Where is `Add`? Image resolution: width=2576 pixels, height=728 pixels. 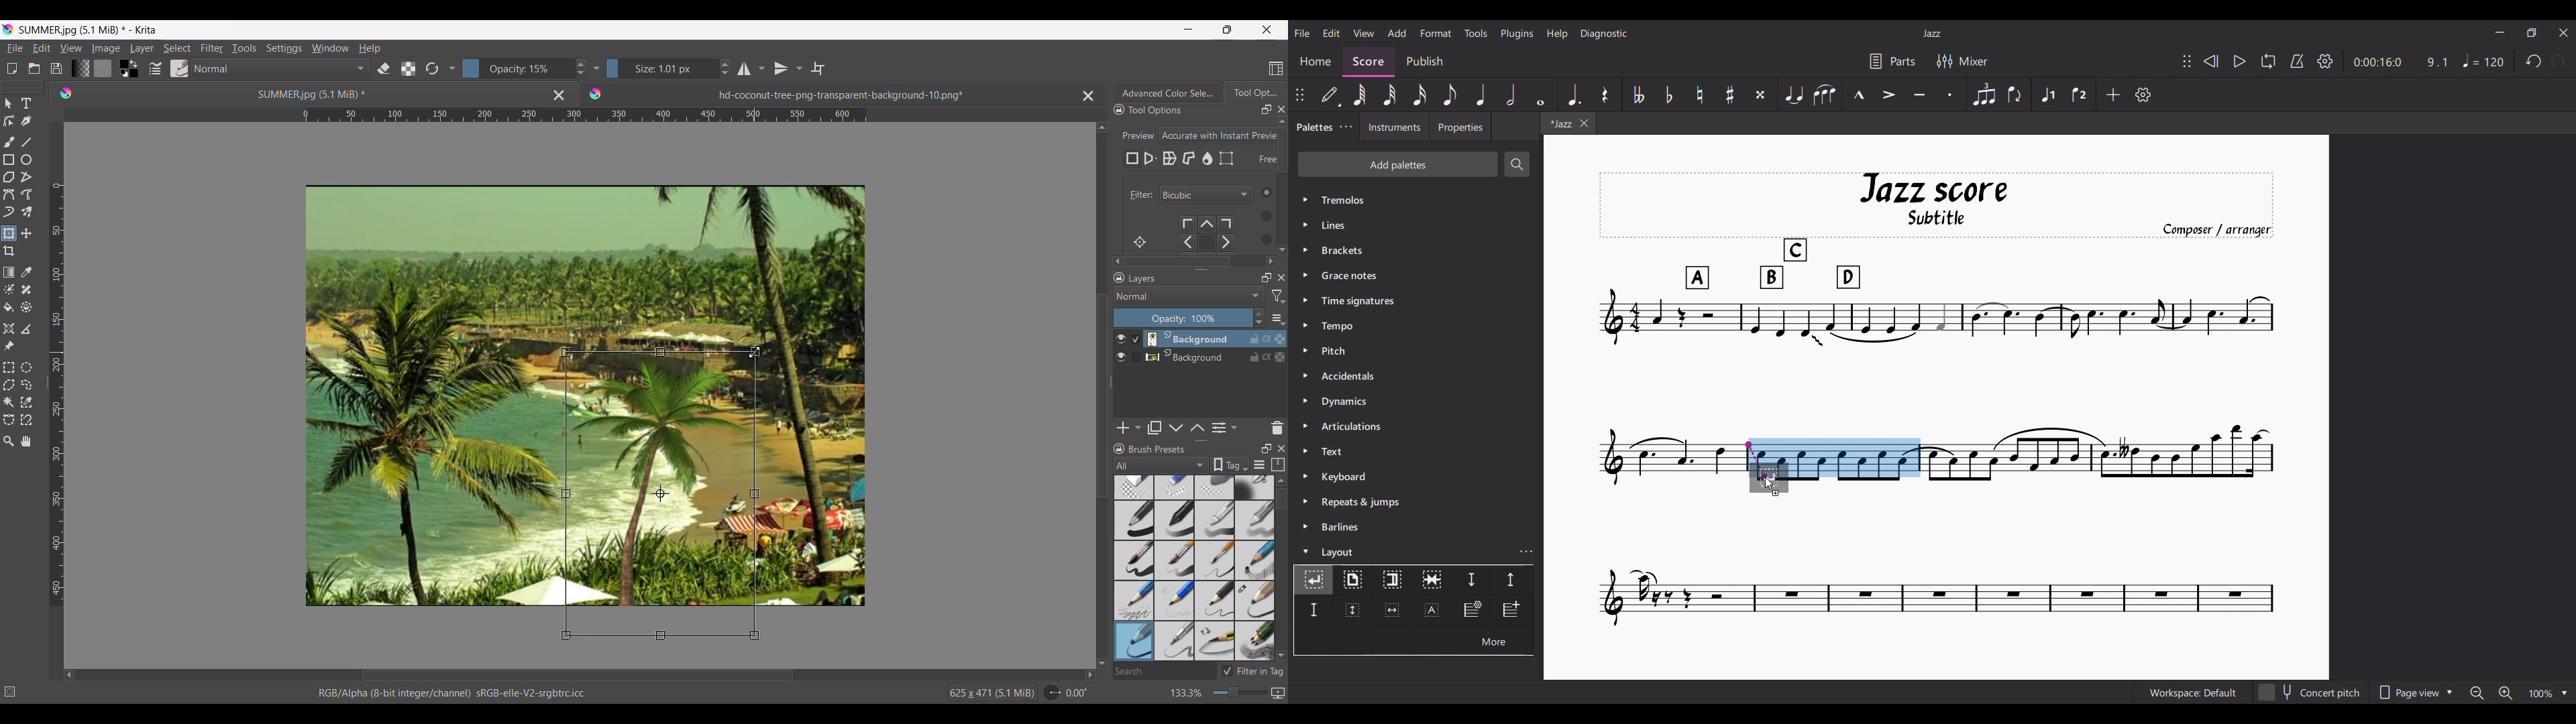
Add is located at coordinates (2112, 95).